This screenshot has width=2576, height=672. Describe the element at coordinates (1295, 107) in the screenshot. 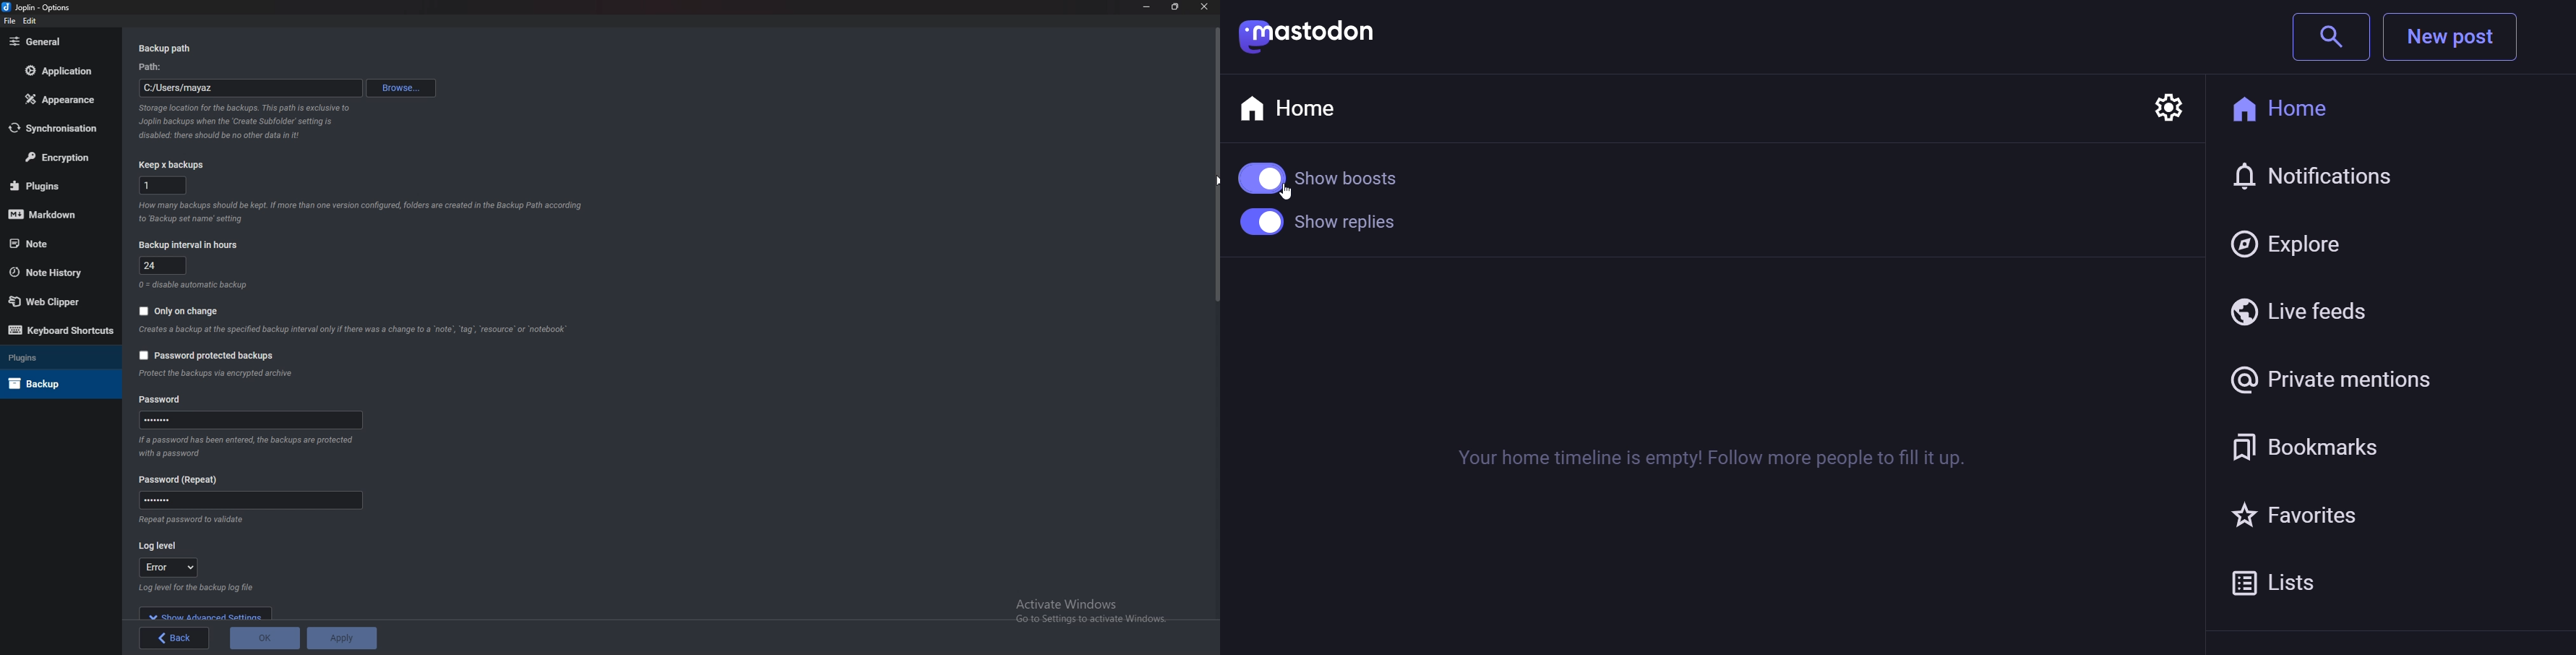

I see `home` at that location.